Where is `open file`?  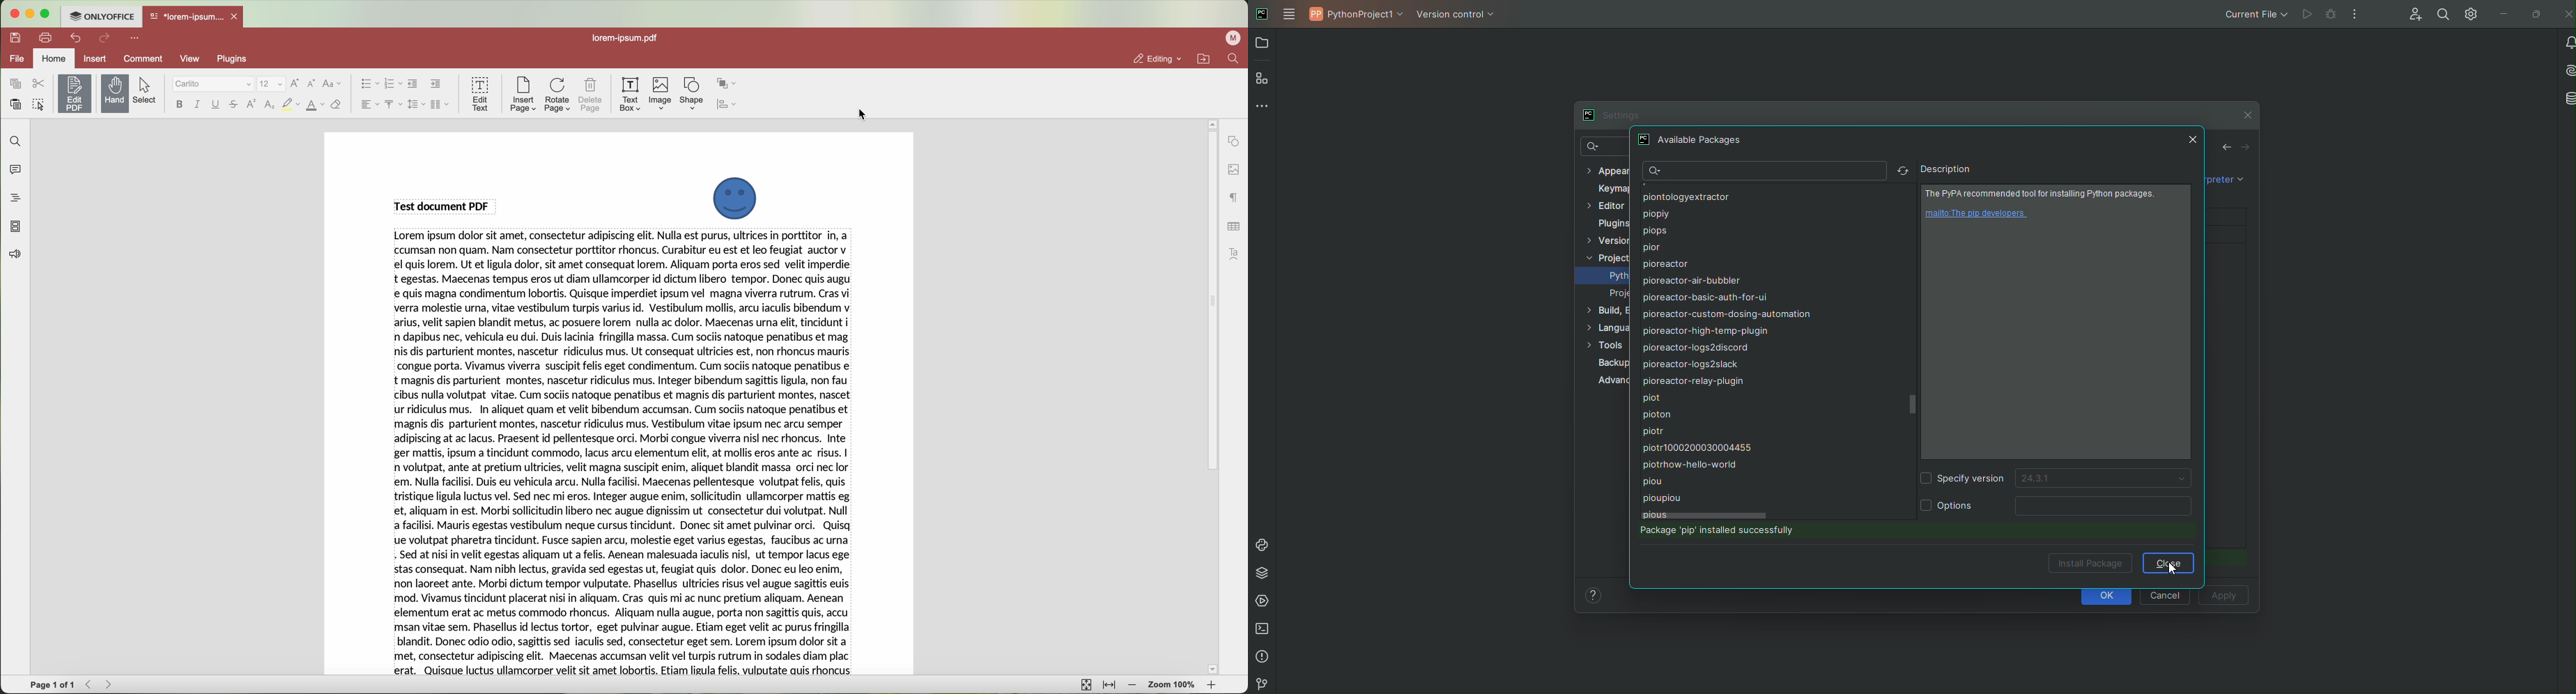 open file is located at coordinates (194, 17).